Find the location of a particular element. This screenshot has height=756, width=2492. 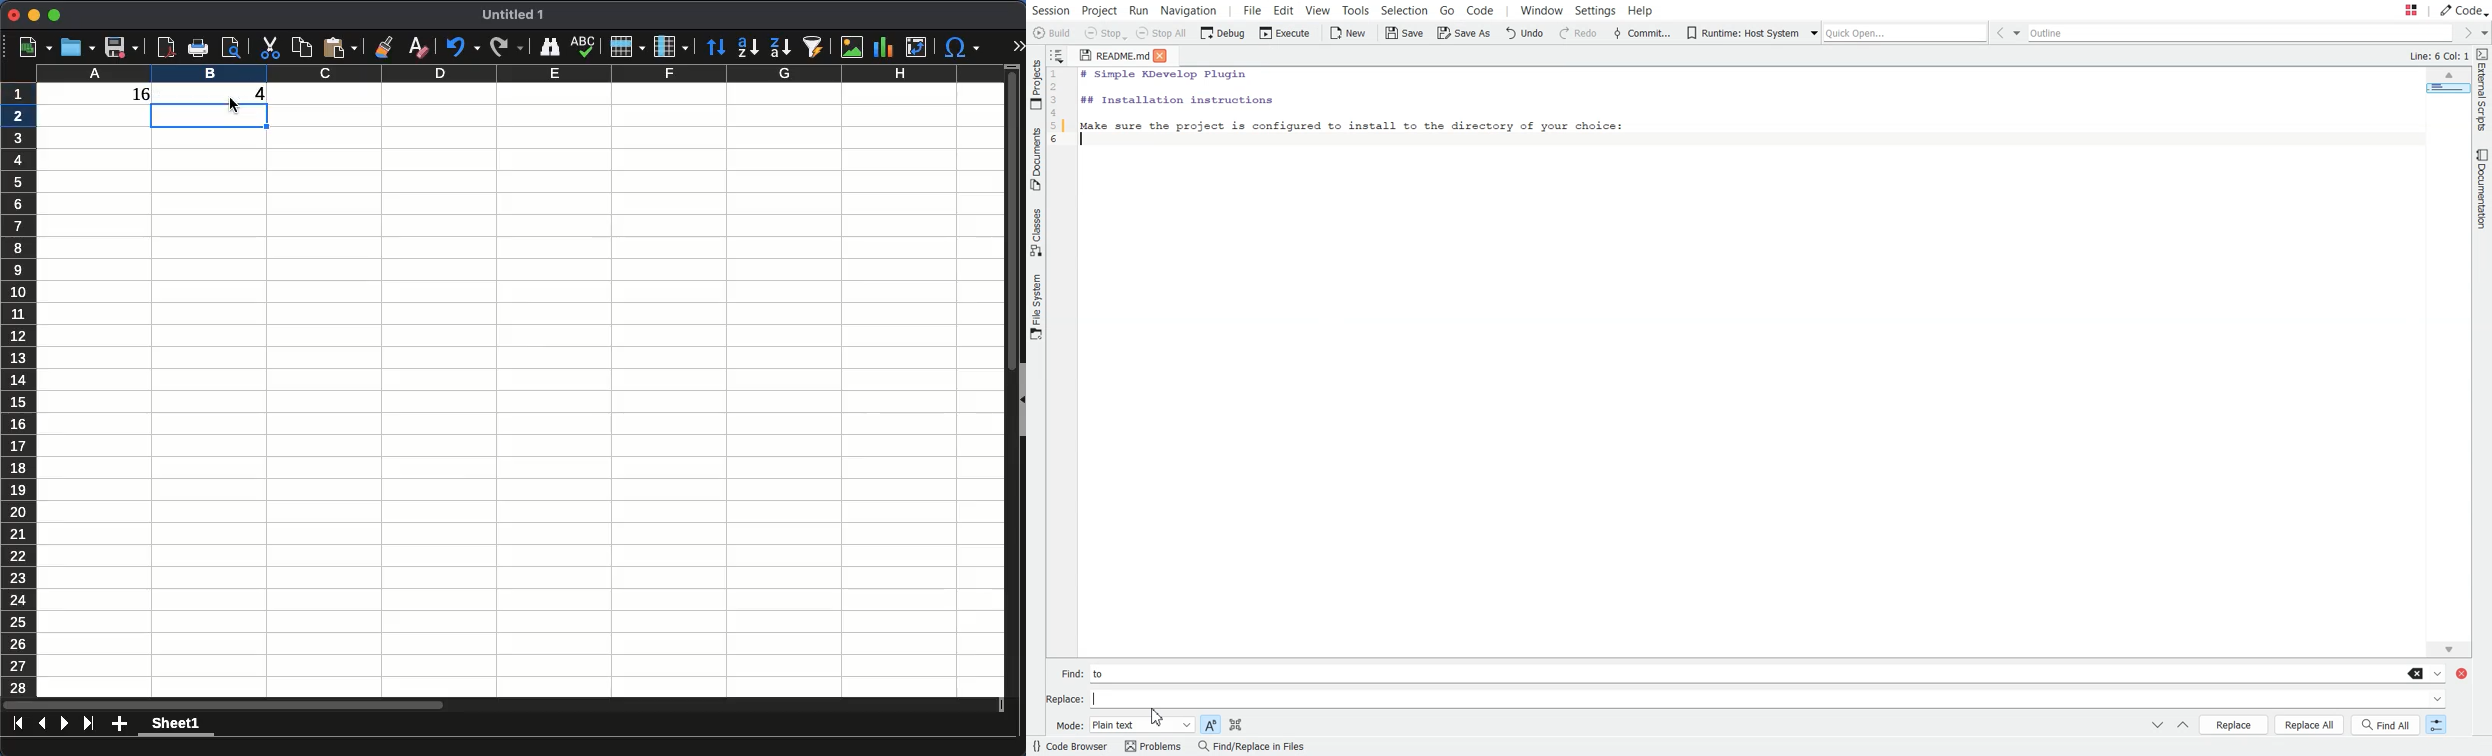

new is located at coordinates (29, 47).